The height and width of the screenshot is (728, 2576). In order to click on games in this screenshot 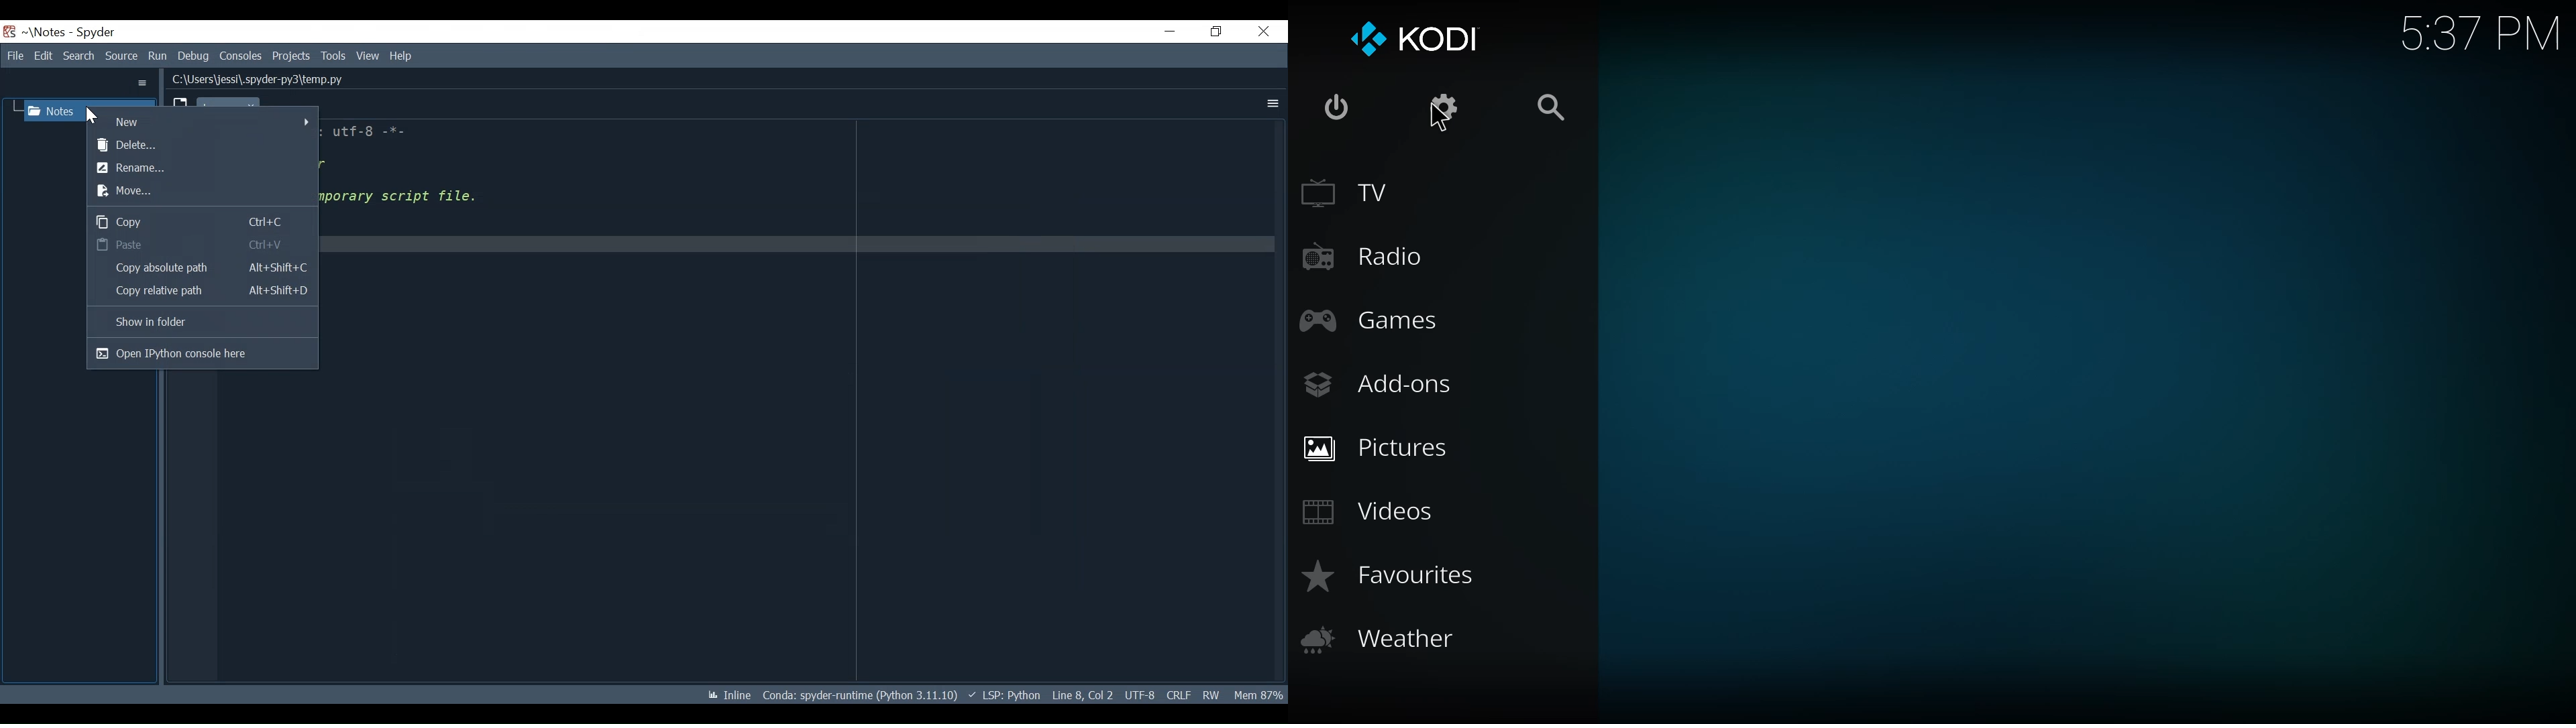, I will do `click(1377, 323)`.